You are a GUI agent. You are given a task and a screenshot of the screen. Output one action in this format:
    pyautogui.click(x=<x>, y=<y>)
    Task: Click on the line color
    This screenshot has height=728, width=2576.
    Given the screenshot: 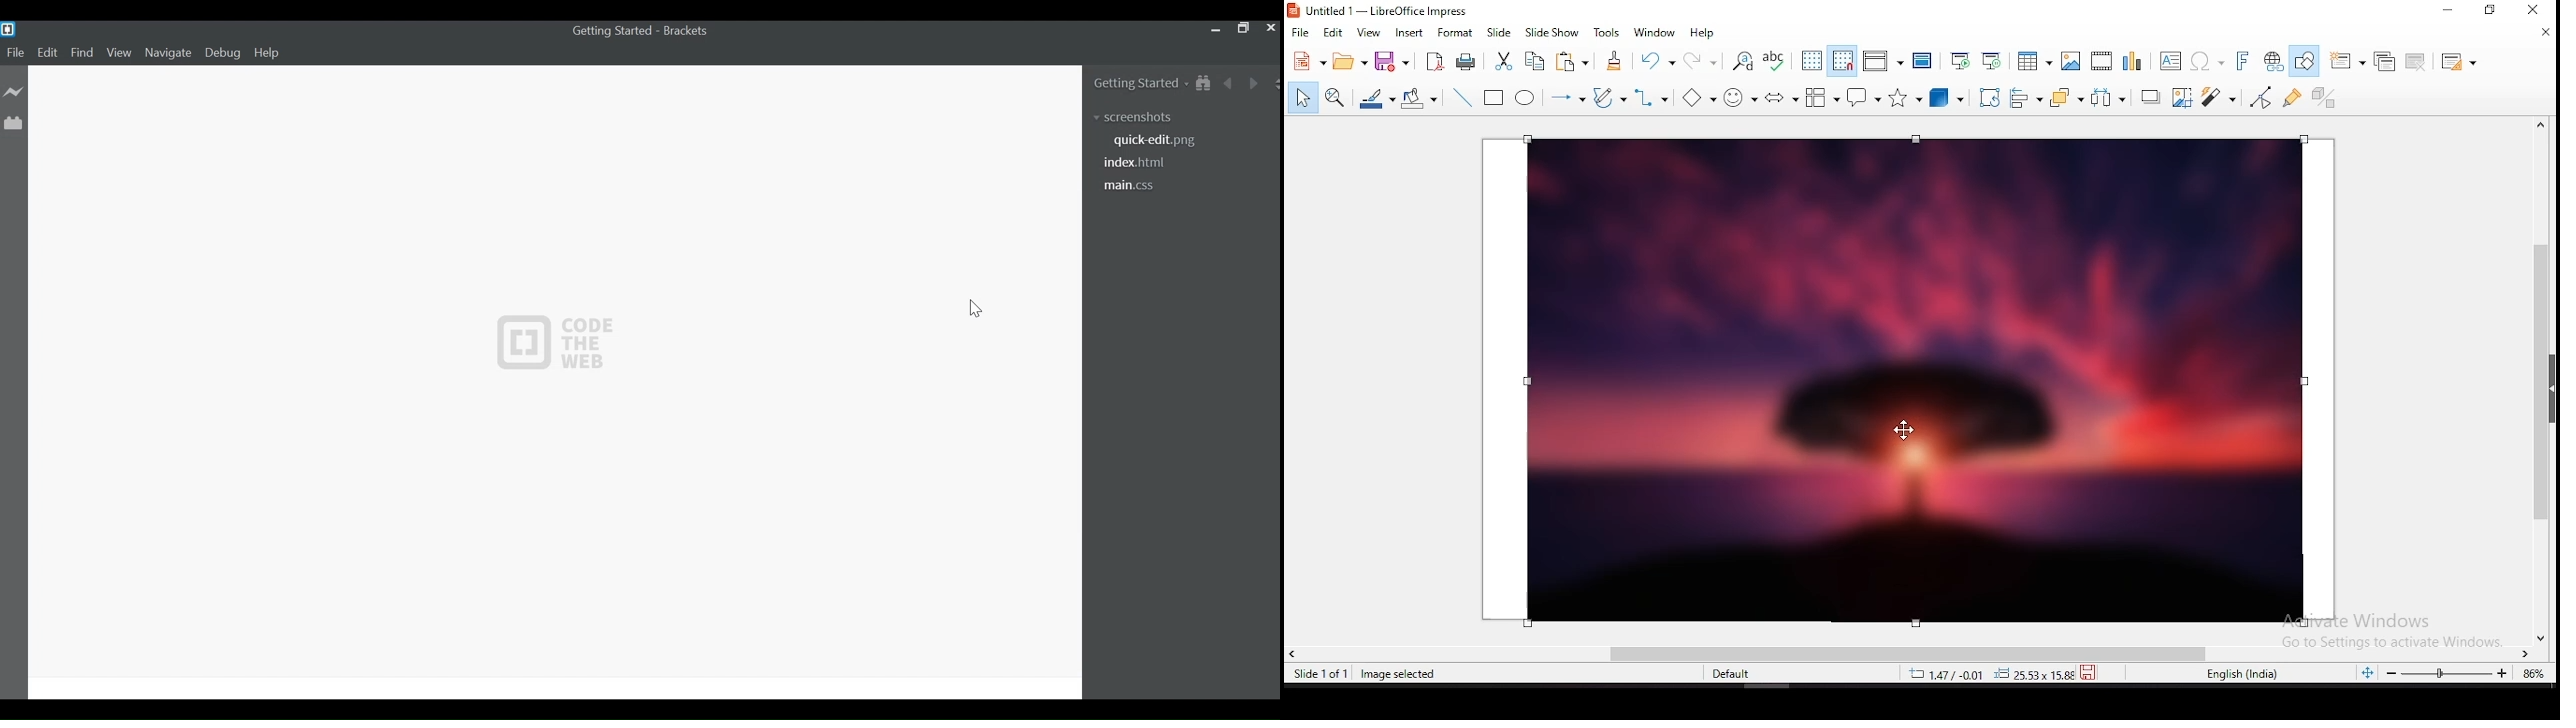 What is the action you would take?
    pyautogui.click(x=1377, y=97)
    